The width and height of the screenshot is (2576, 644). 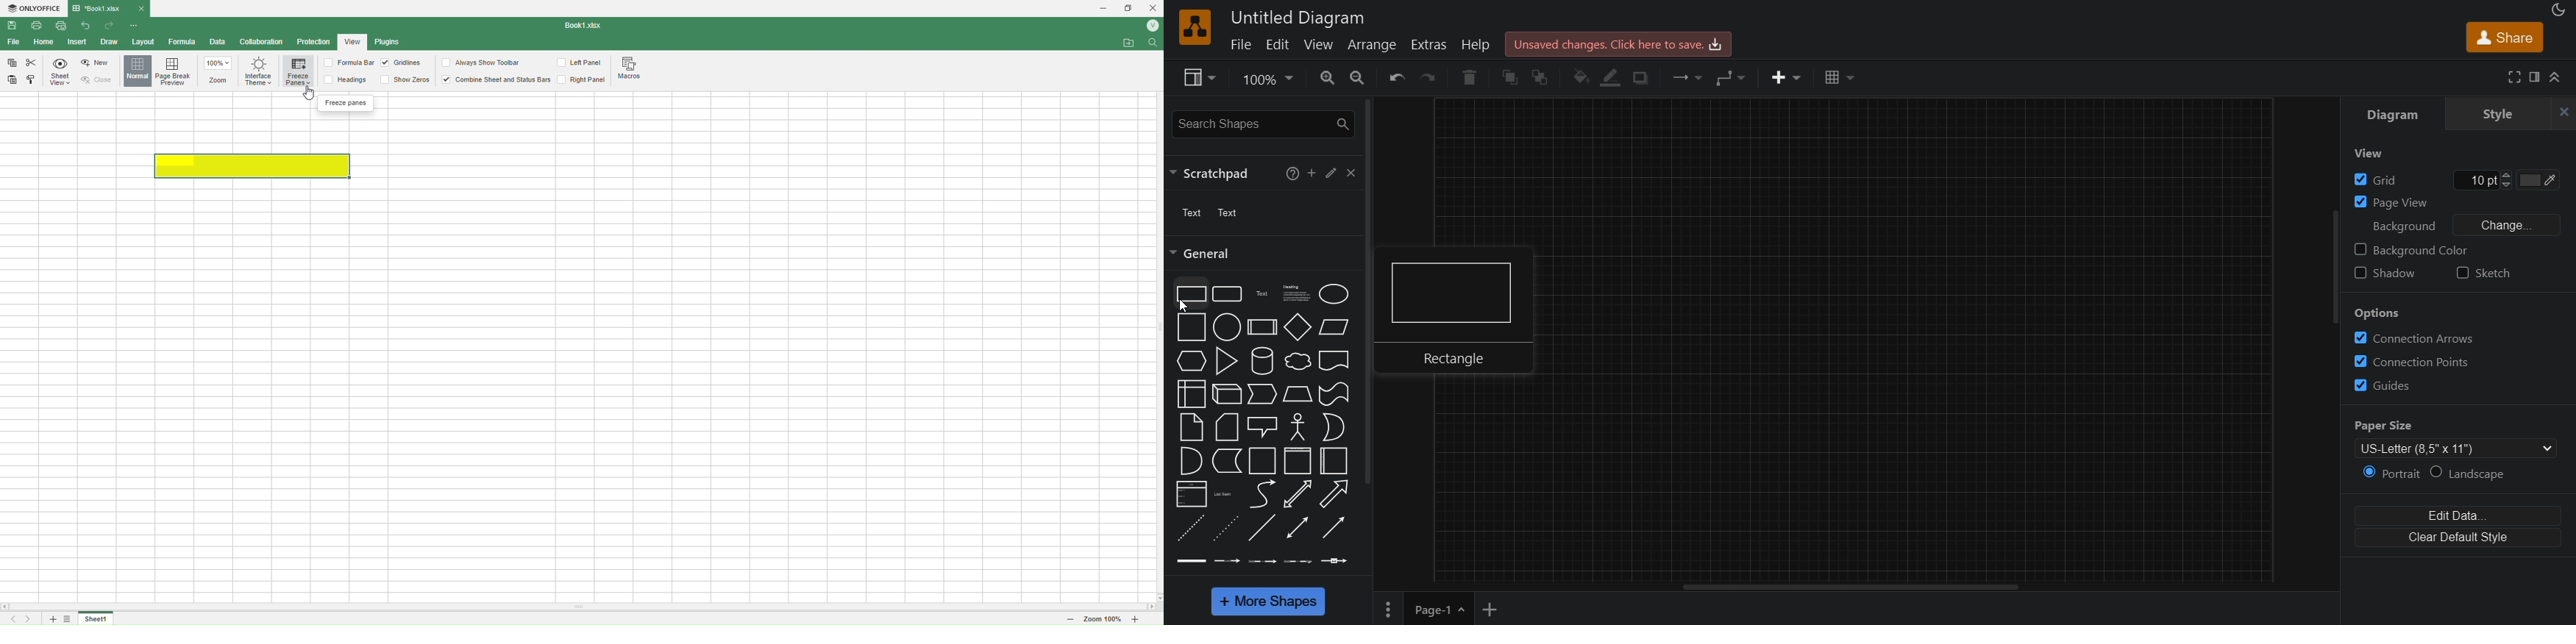 I want to click on insert, so click(x=1785, y=79).